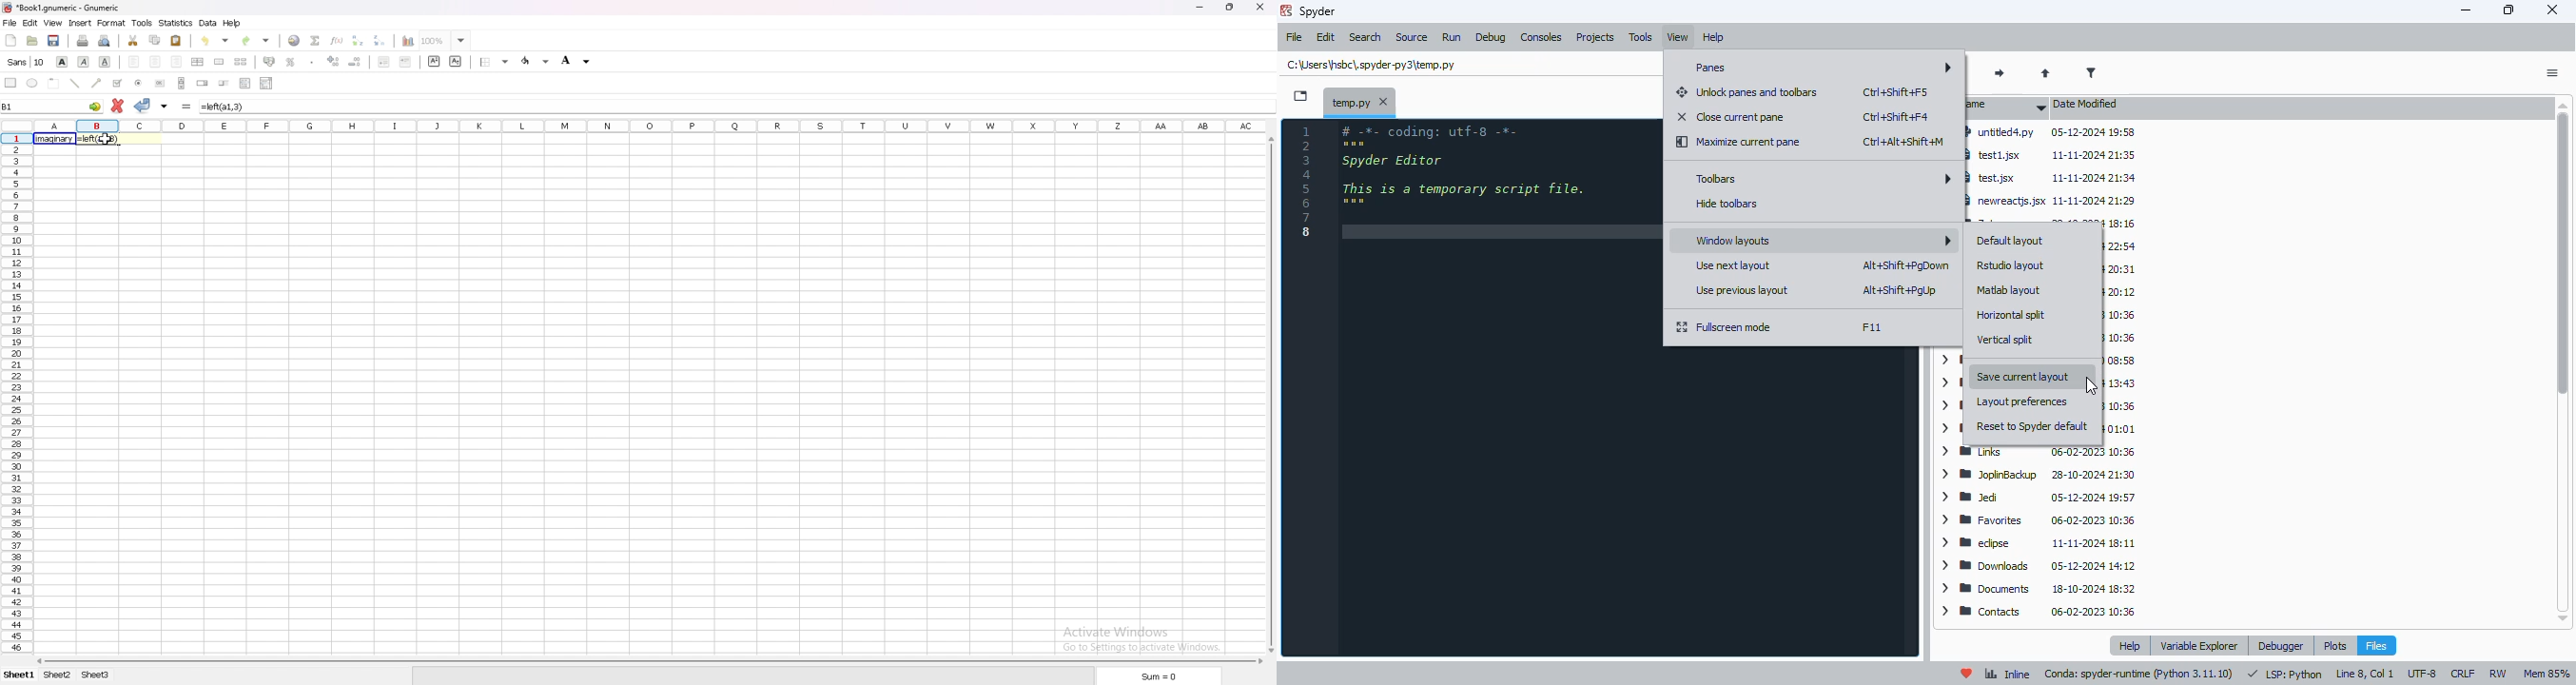  I want to click on maximize current pane, so click(1740, 143).